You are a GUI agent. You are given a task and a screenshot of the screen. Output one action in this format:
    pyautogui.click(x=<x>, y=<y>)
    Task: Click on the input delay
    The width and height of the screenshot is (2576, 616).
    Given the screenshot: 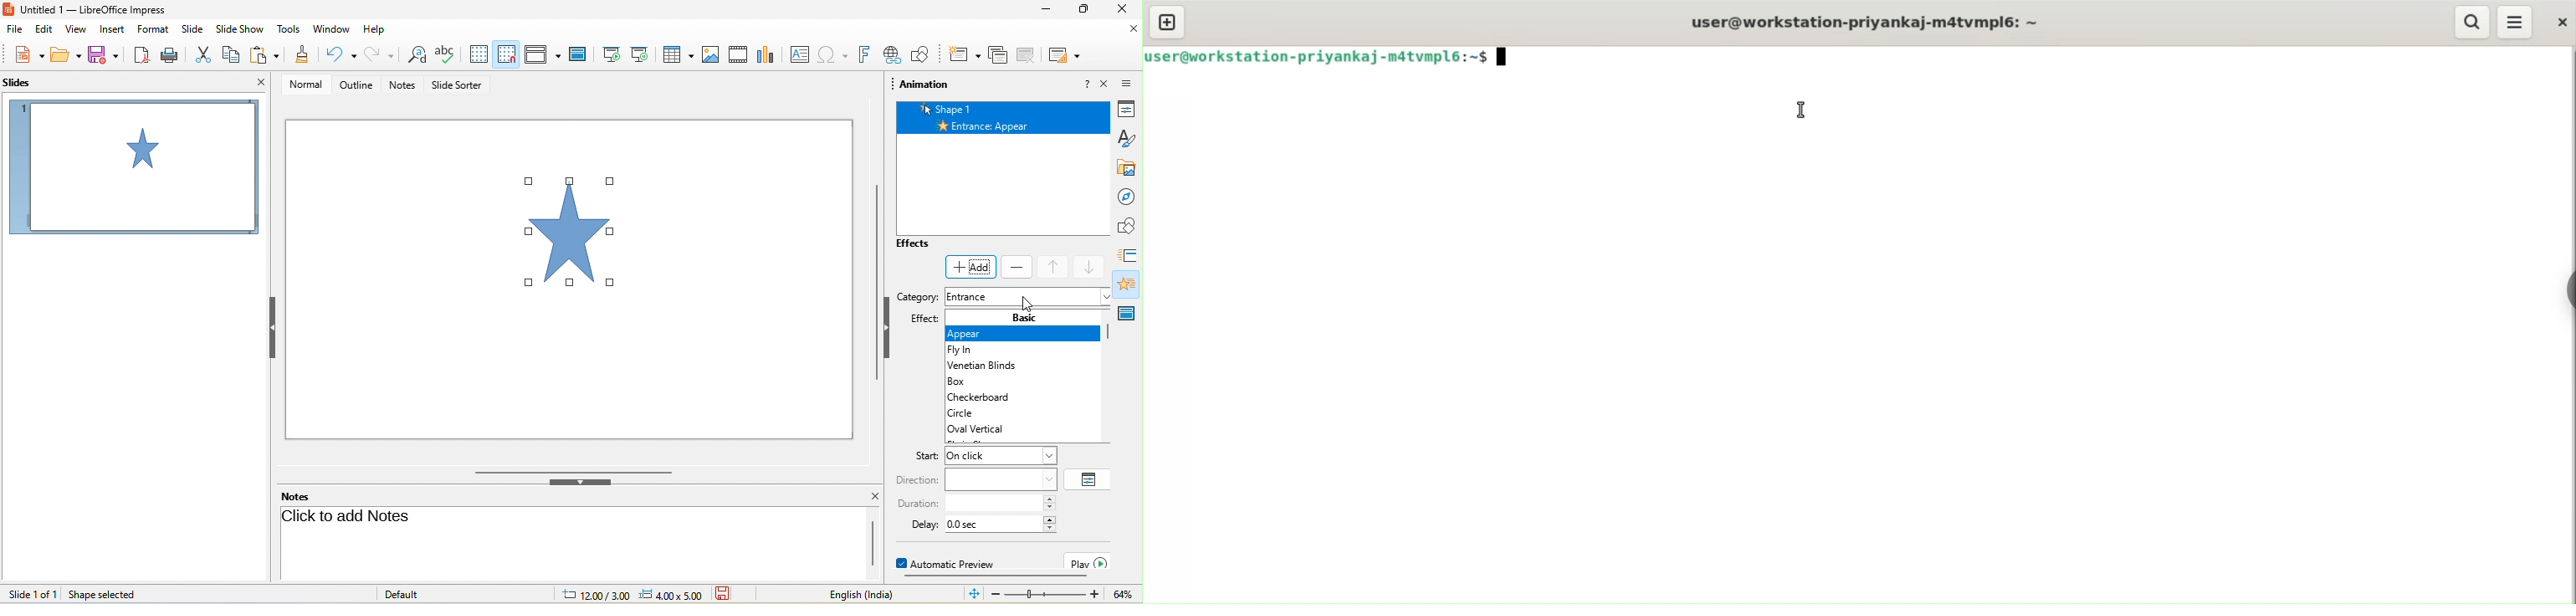 What is the action you would take?
    pyautogui.click(x=995, y=524)
    